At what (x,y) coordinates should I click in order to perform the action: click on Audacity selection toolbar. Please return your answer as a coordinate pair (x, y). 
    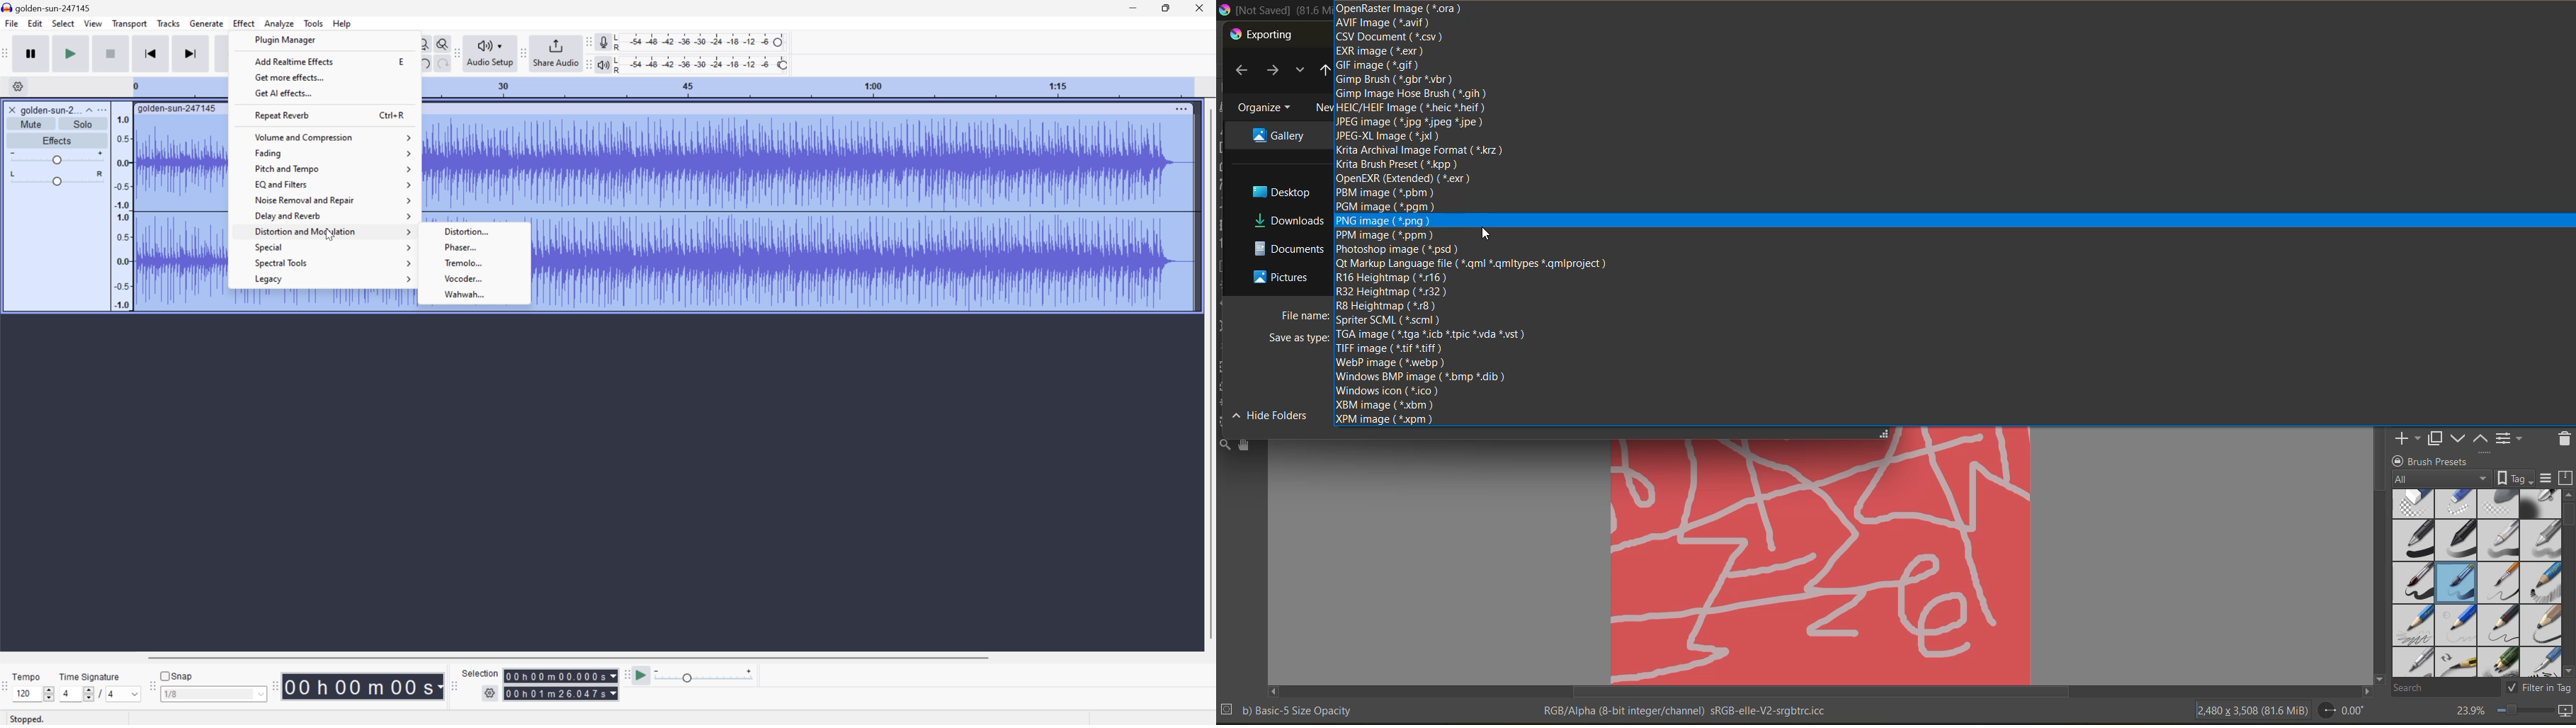
    Looking at the image, I should click on (454, 688).